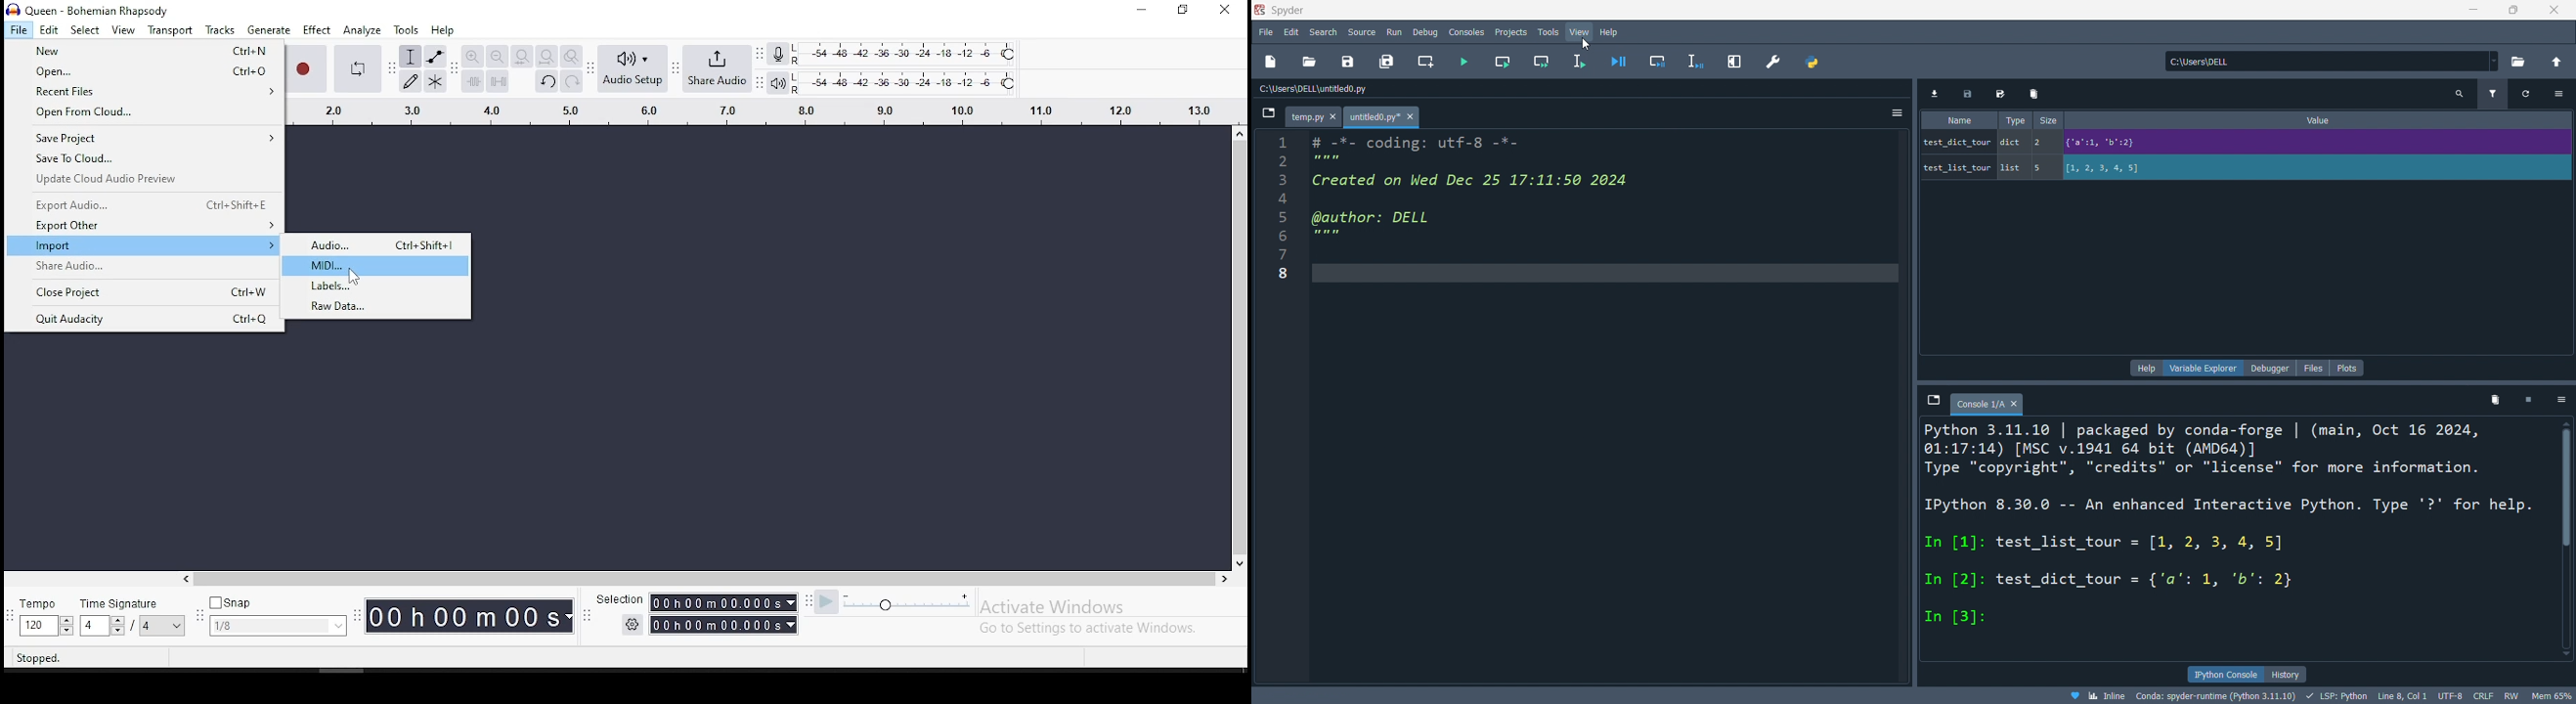 Image resolution: width=2576 pixels, height=728 pixels. What do you see at coordinates (19, 29) in the screenshot?
I see `file` at bounding box center [19, 29].